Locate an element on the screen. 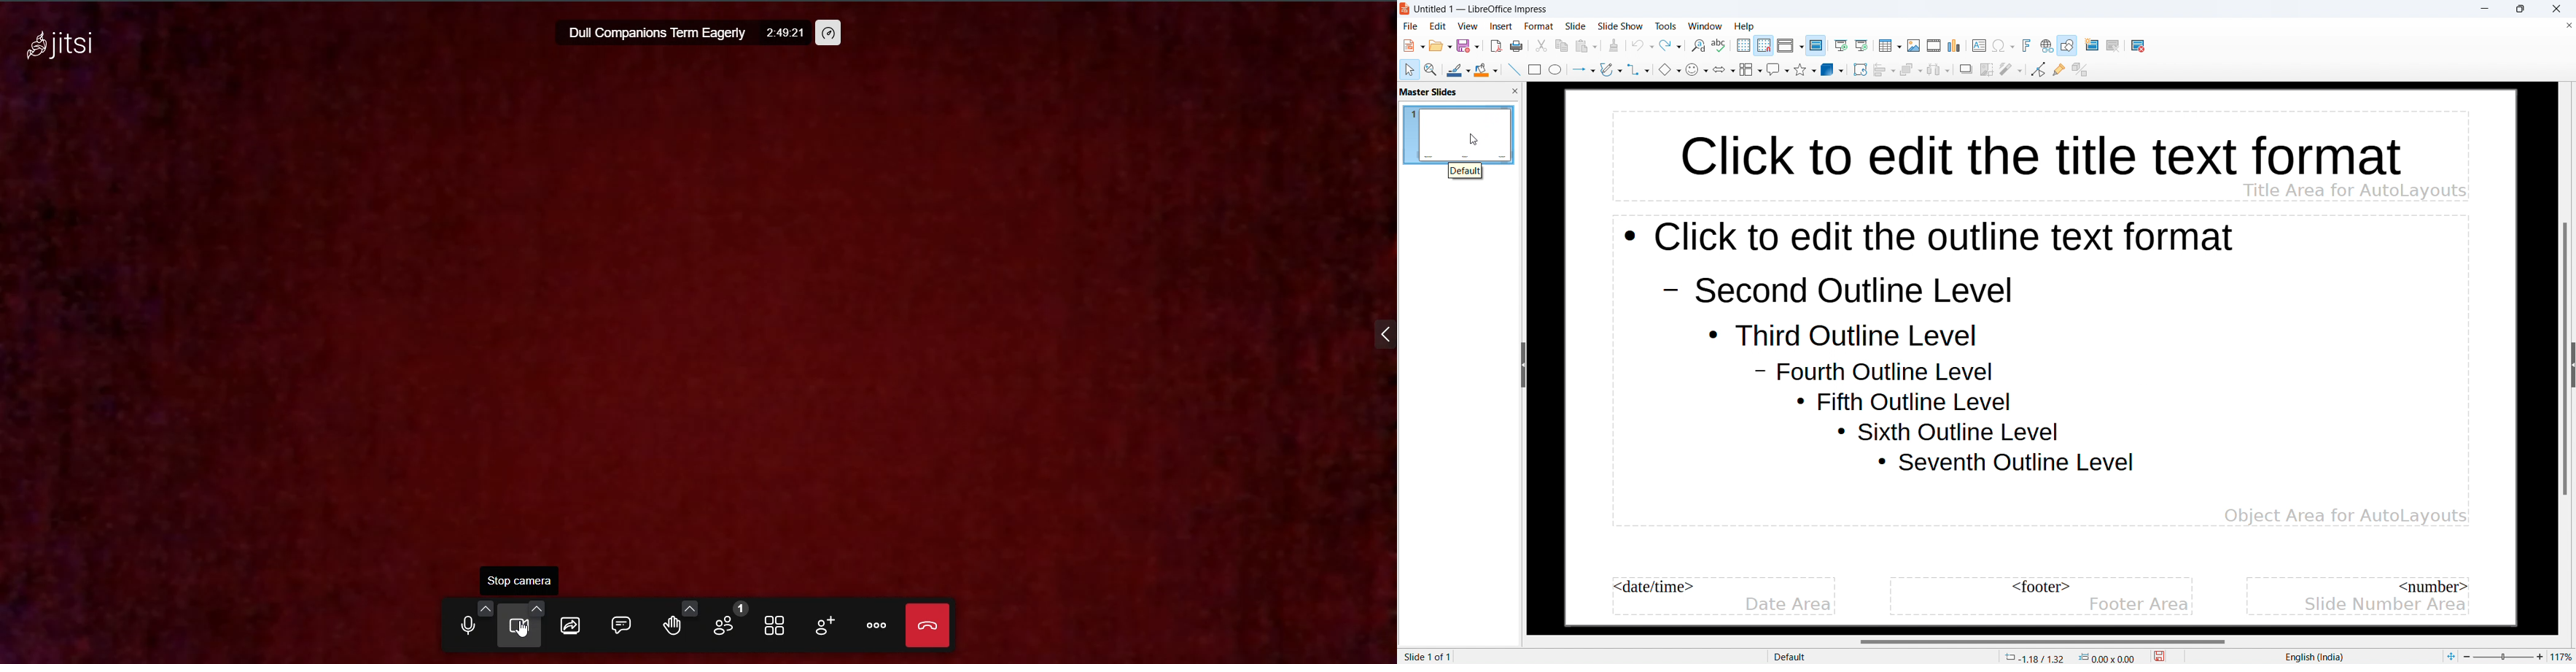 The image size is (2576, 672). footer area is located at coordinates (2140, 604).